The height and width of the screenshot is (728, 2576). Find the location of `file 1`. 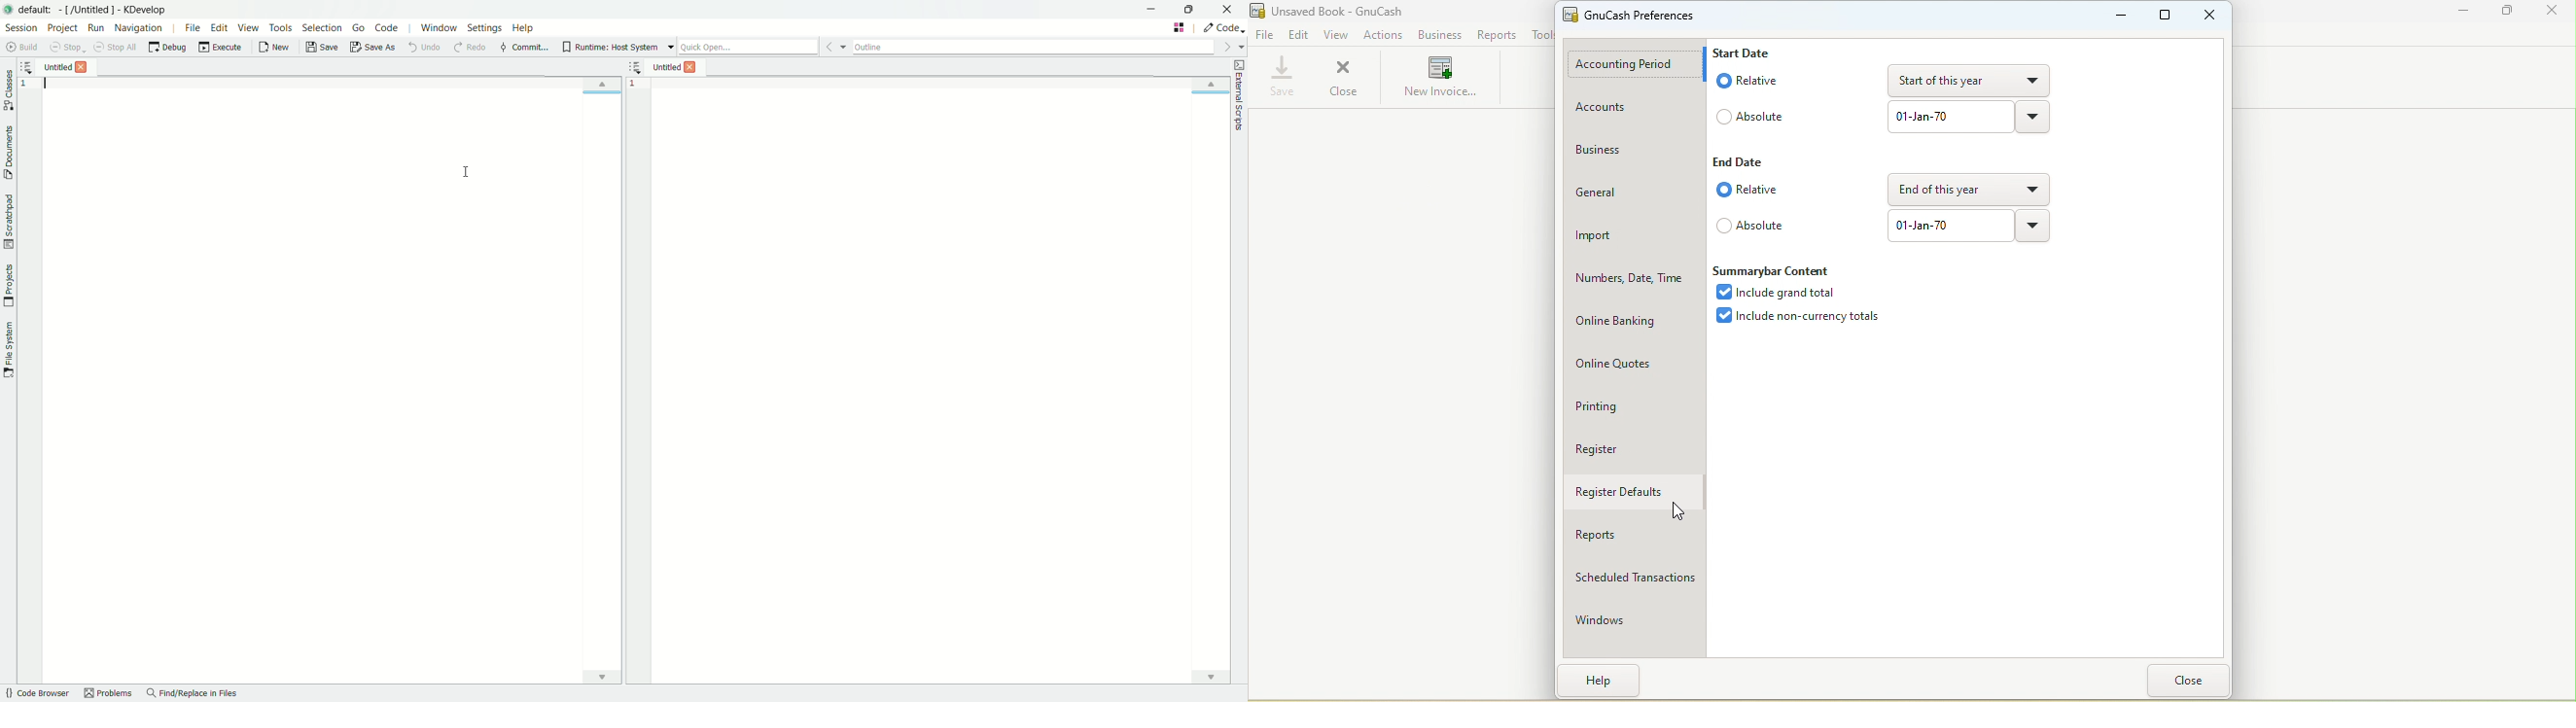

file 1 is located at coordinates (56, 68).